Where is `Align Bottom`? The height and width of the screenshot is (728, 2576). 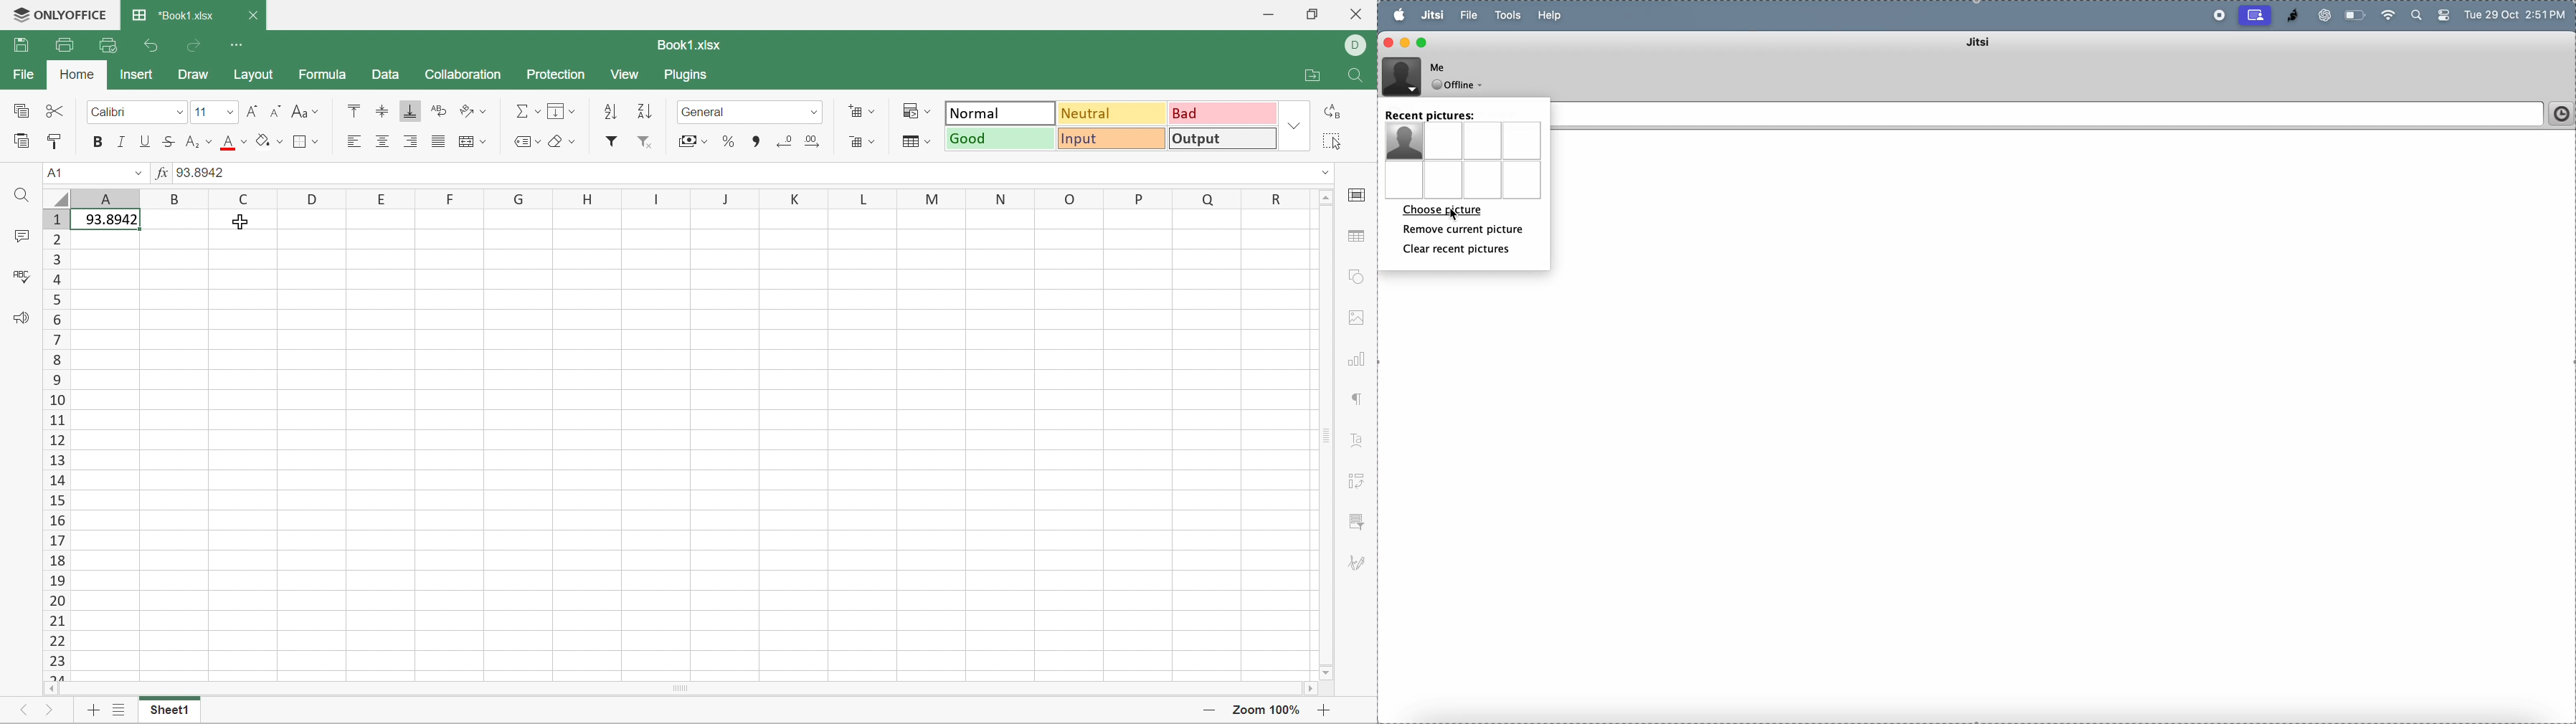
Align Bottom is located at coordinates (409, 111).